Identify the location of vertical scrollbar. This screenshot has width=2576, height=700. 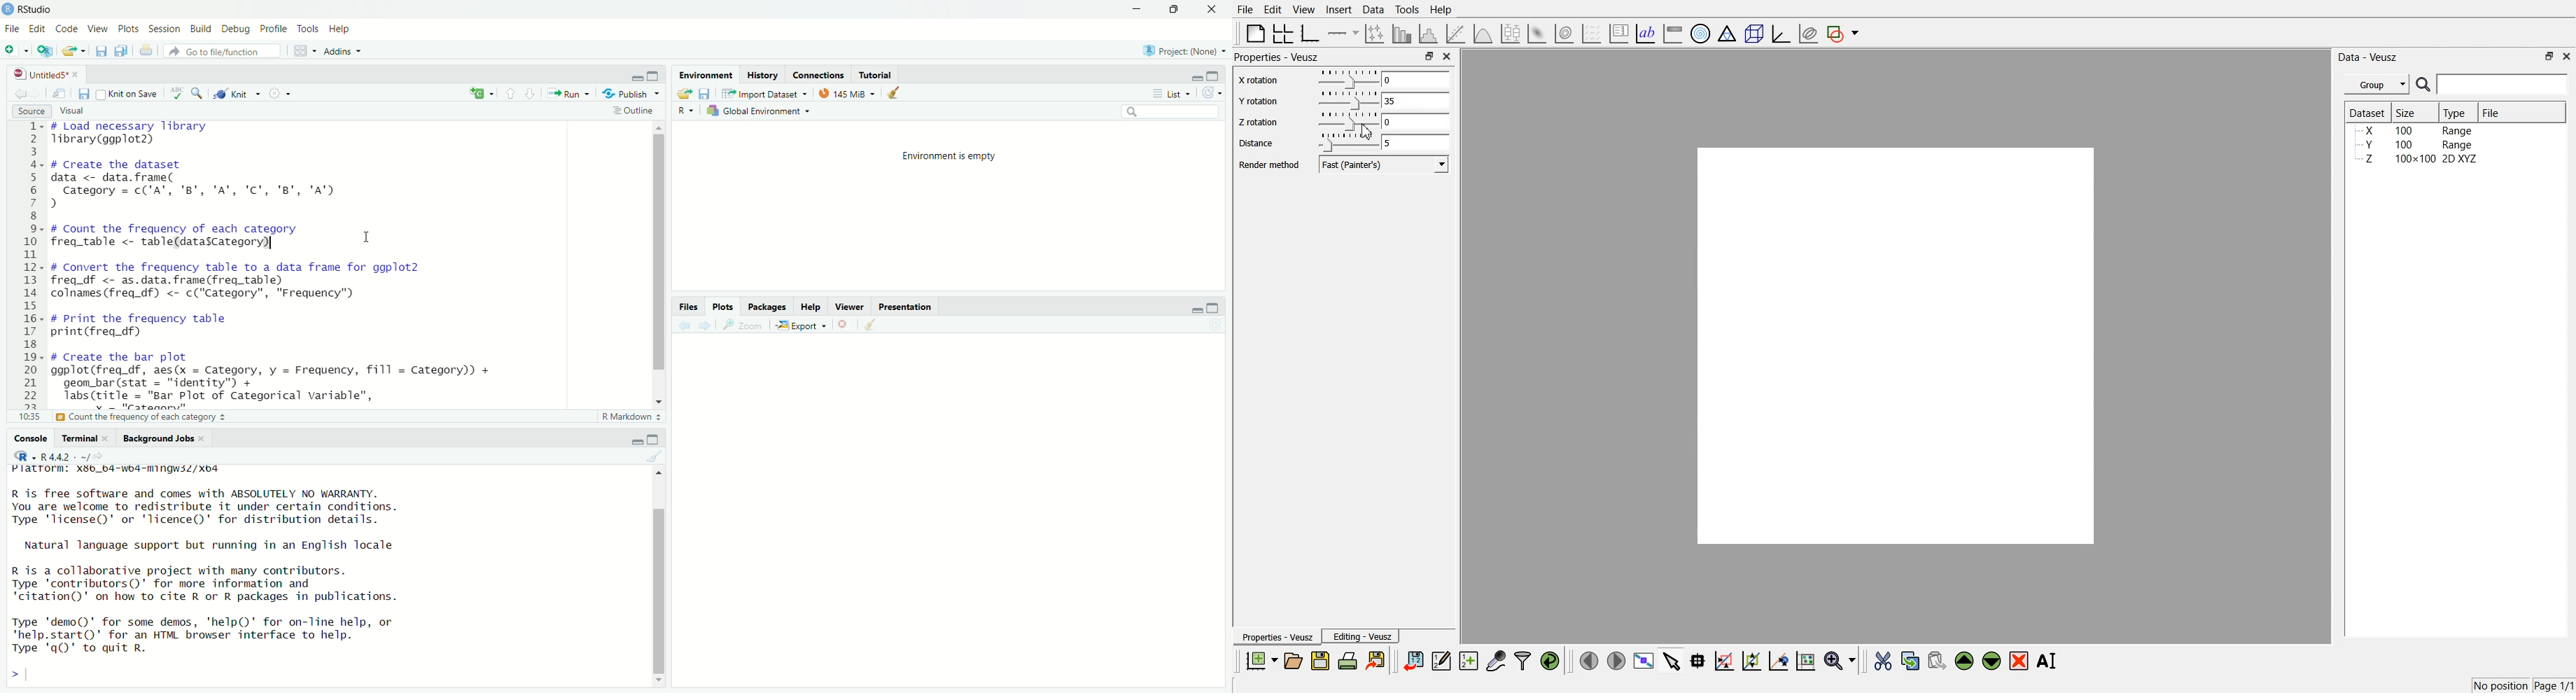
(660, 252).